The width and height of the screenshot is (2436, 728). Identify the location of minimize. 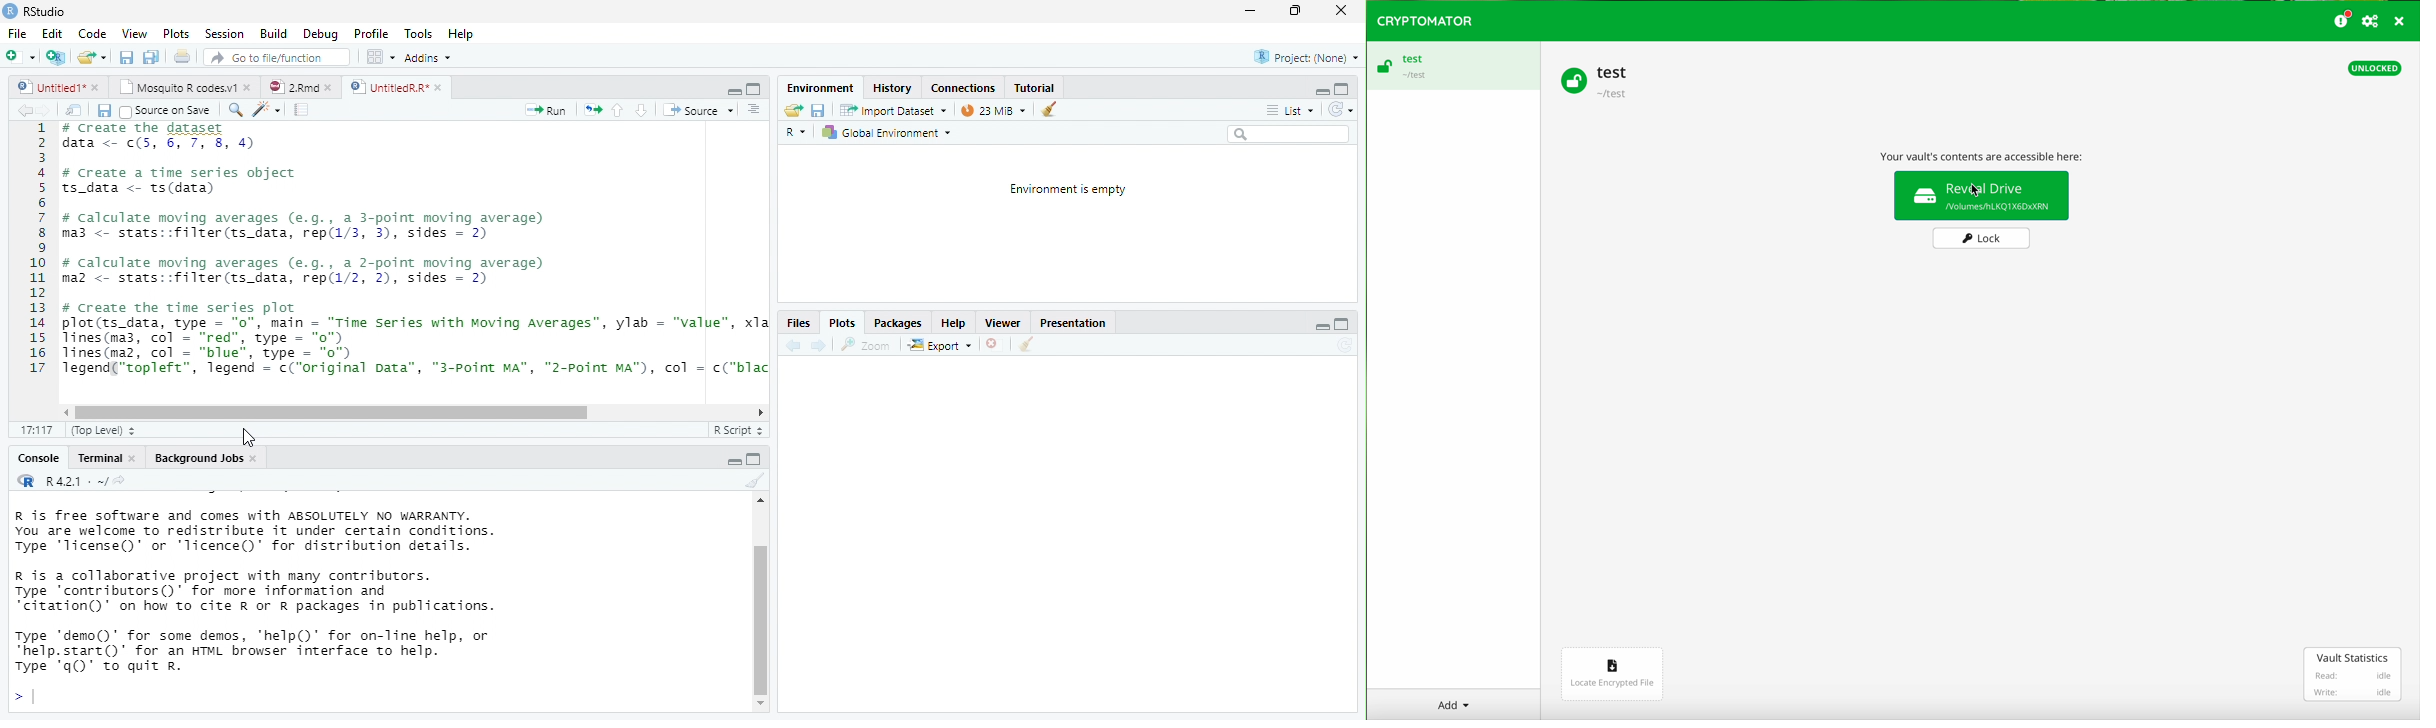
(1319, 93).